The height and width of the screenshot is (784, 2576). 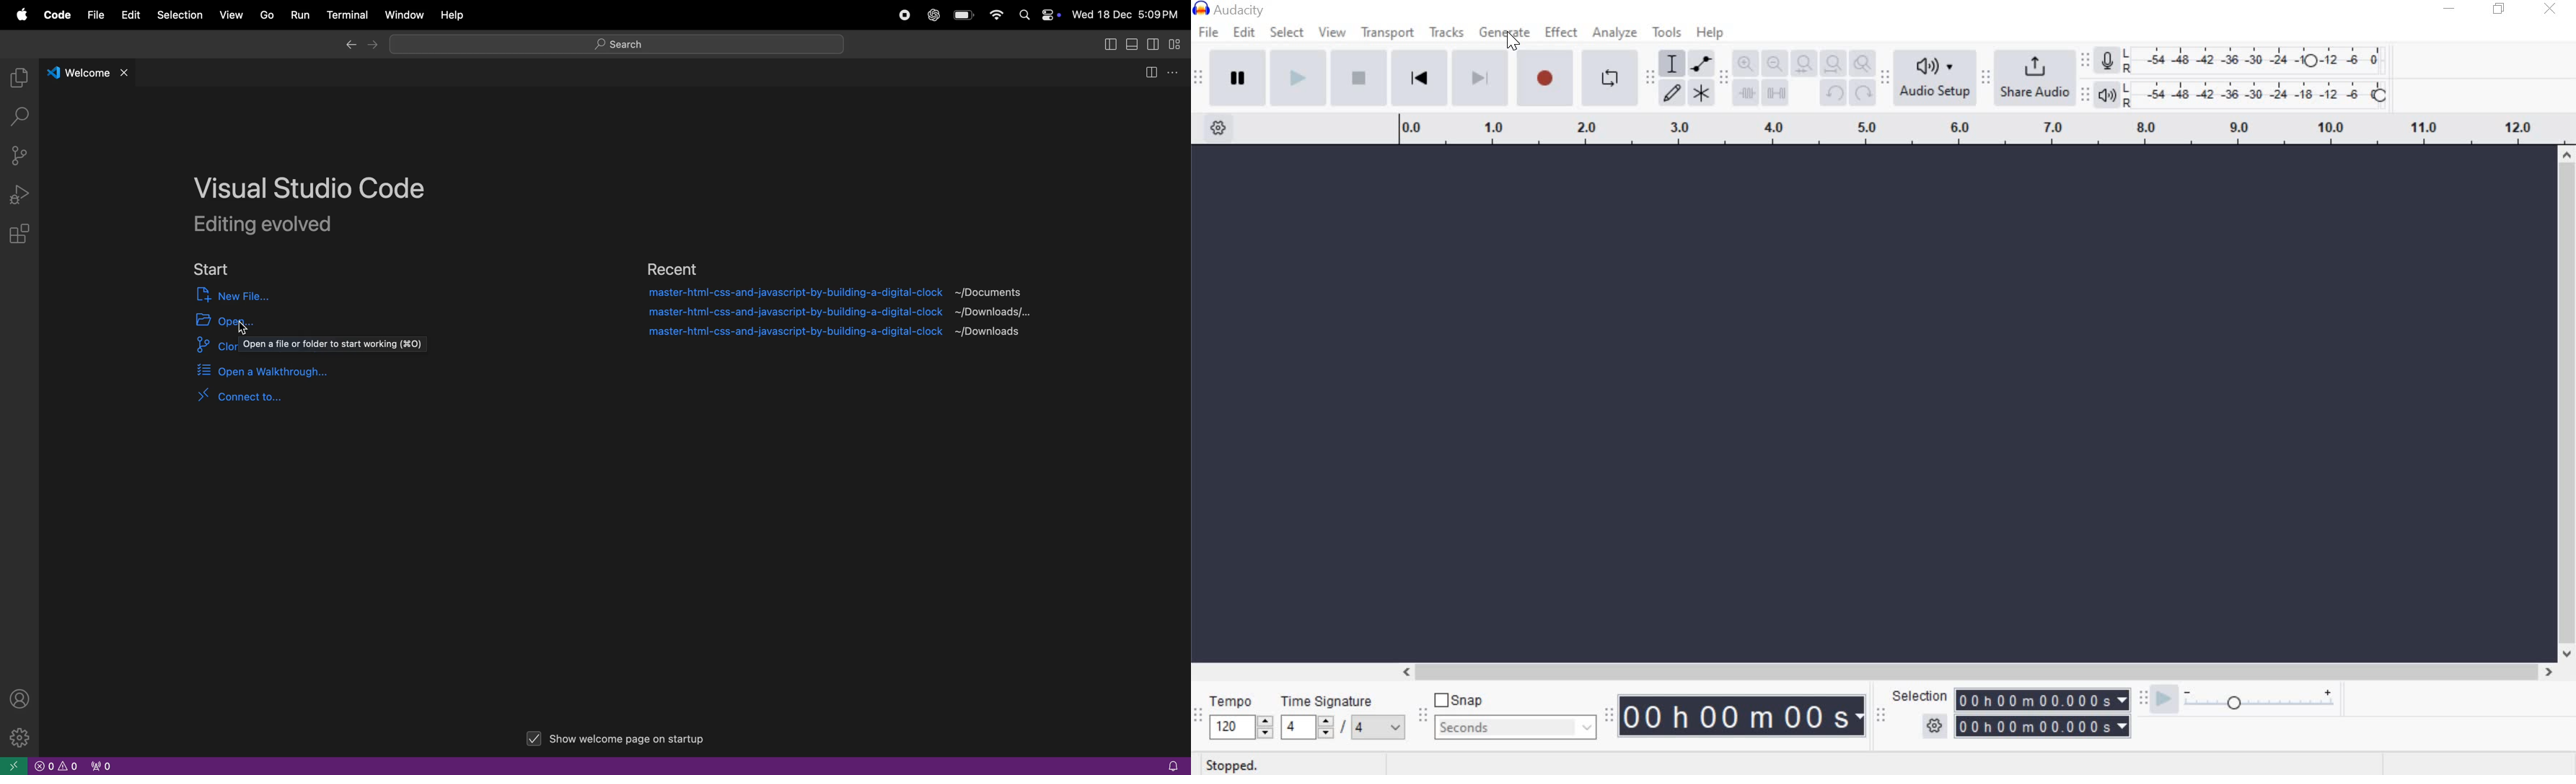 What do you see at coordinates (55, 16) in the screenshot?
I see `code` at bounding box center [55, 16].